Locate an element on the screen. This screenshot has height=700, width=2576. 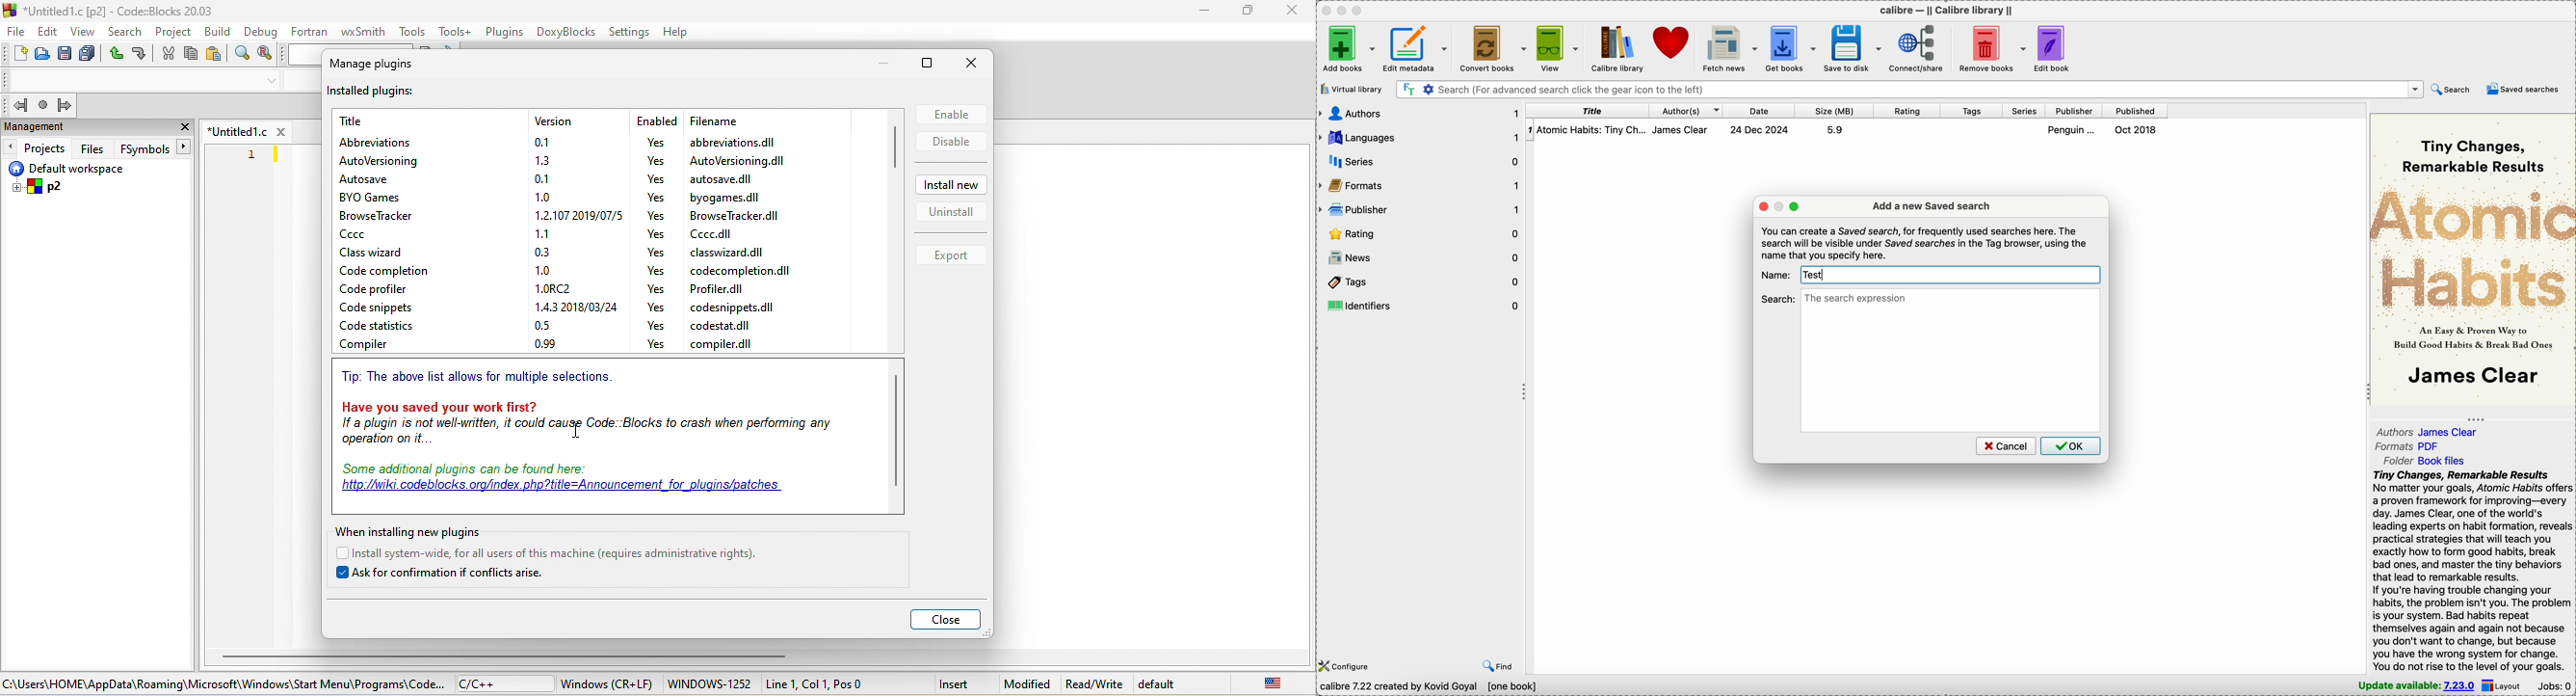
saved searches is located at coordinates (2525, 89).